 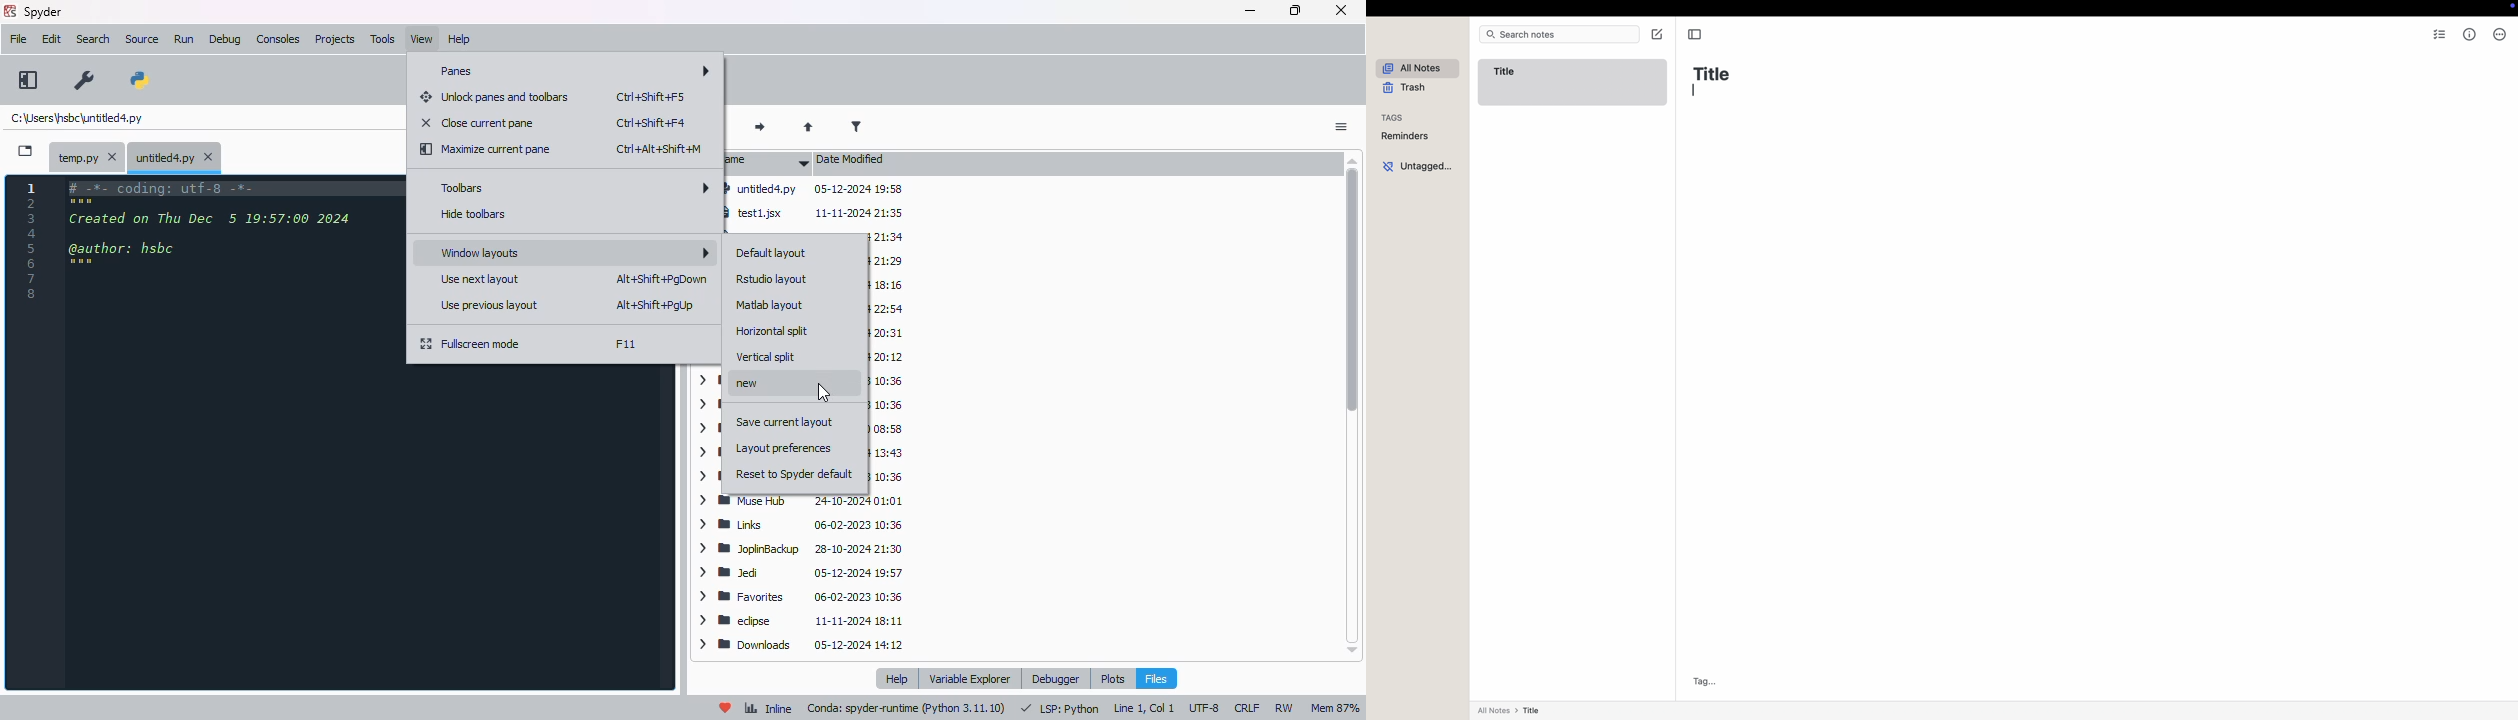 I want to click on vault 1, so click(x=888, y=358).